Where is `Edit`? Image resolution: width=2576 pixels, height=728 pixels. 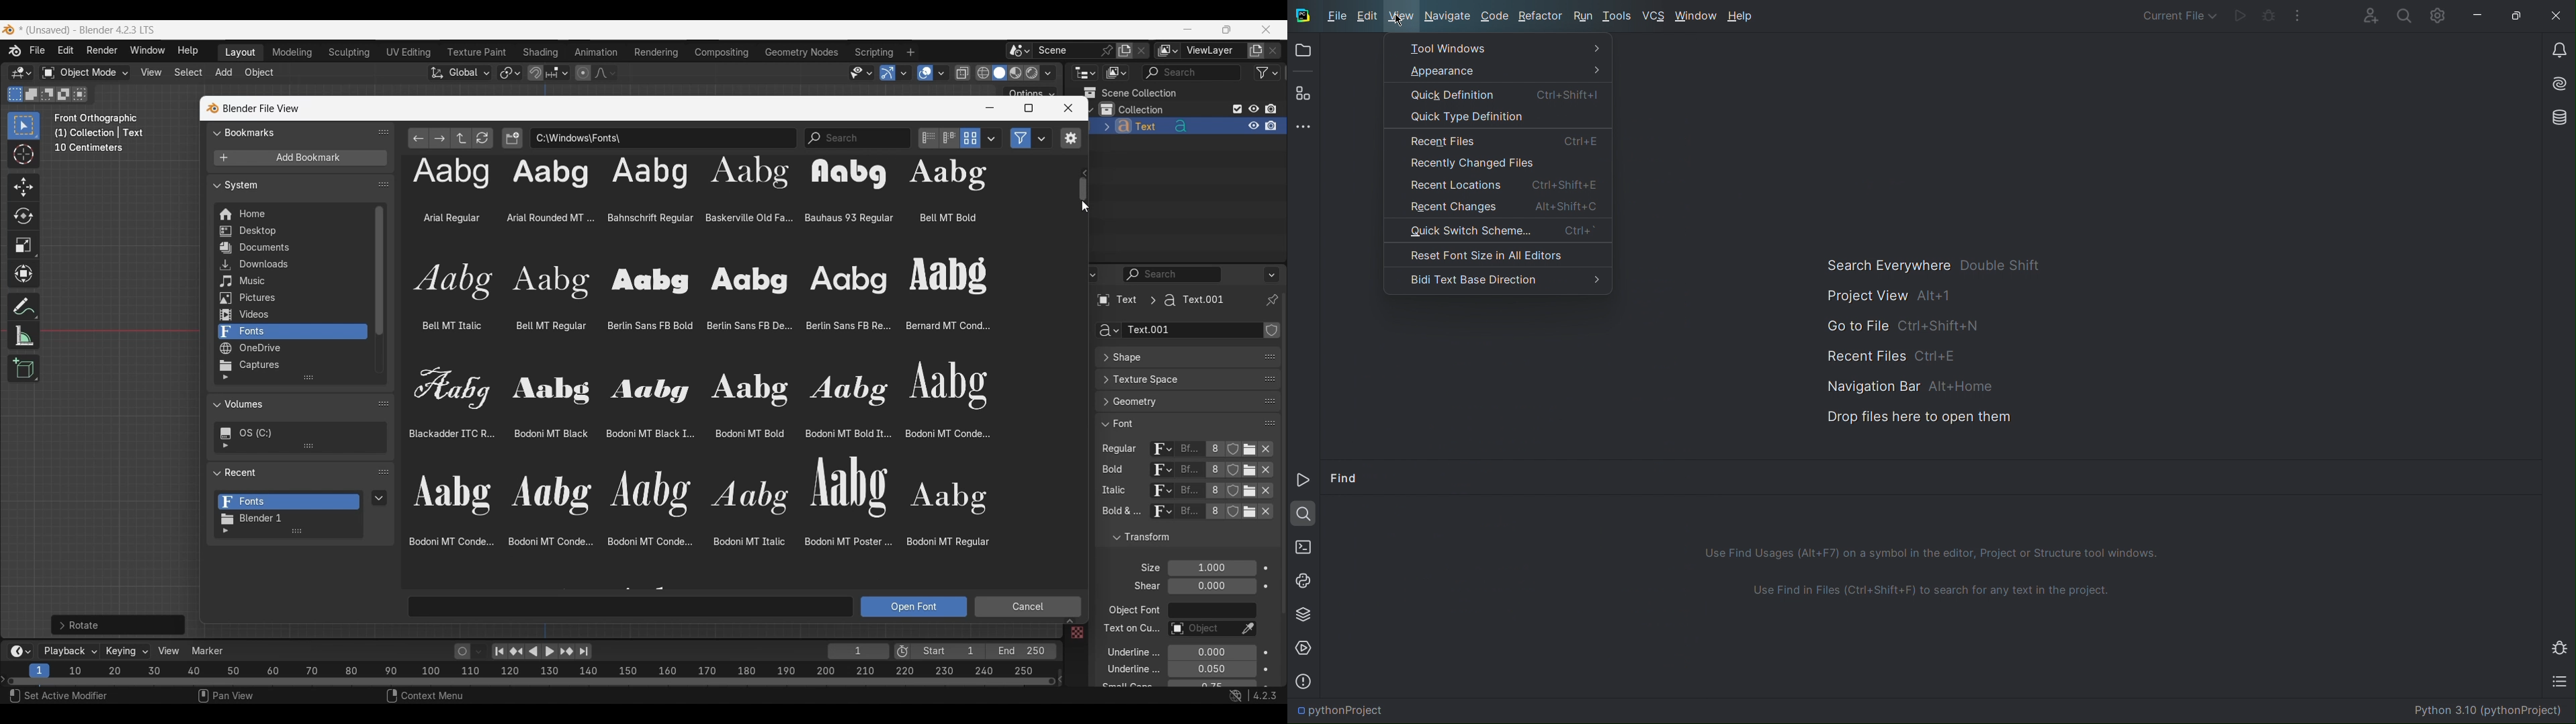 Edit is located at coordinates (1369, 17).